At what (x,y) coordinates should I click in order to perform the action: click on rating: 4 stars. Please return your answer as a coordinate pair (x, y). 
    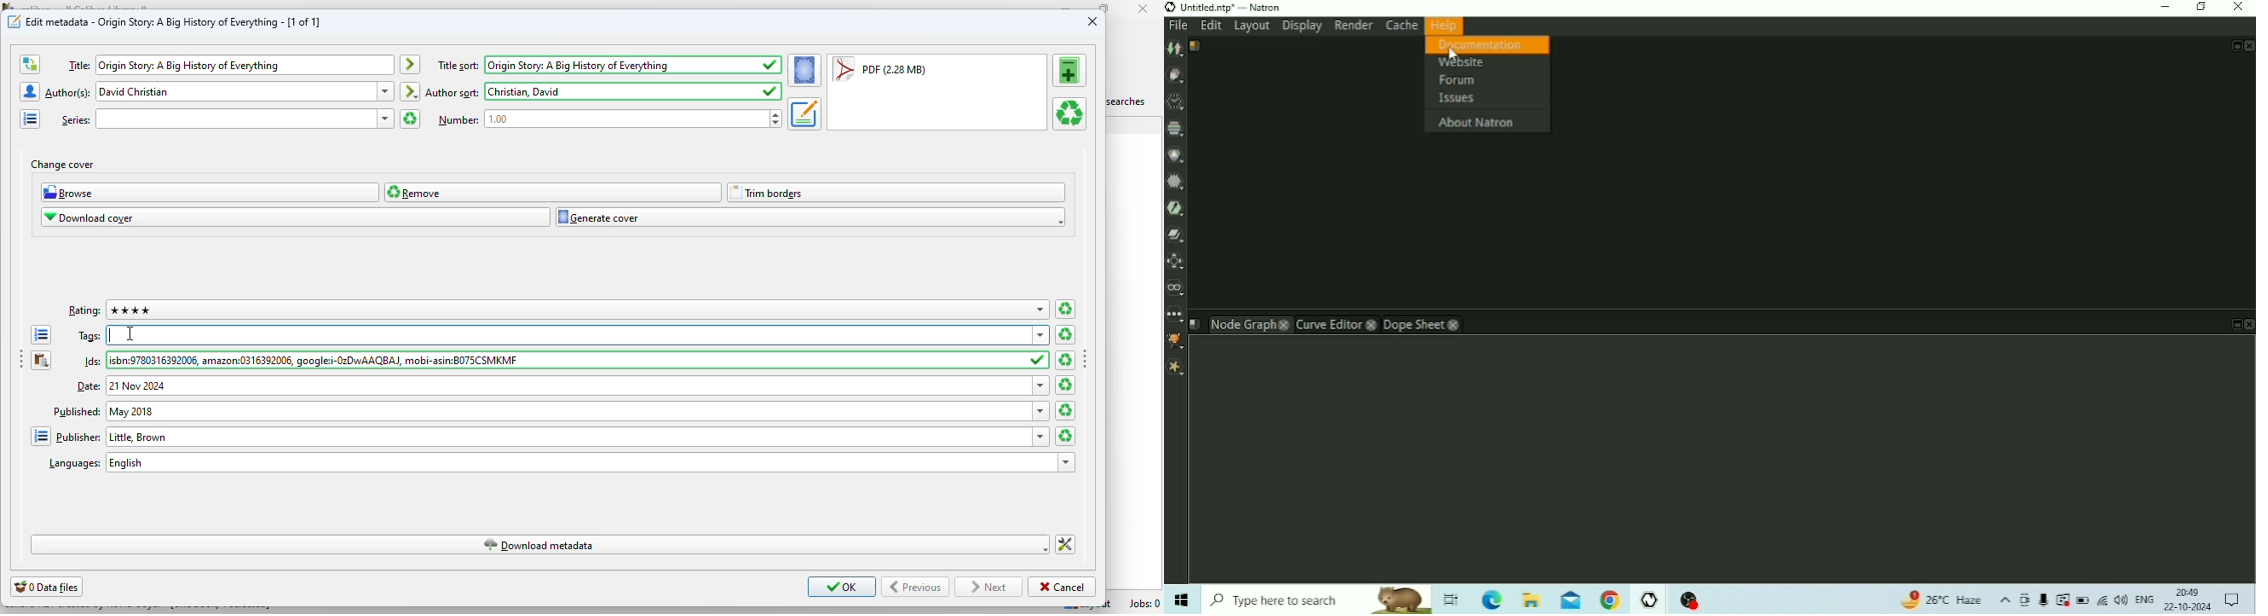
    Looking at the image, I should click on (567, 310).